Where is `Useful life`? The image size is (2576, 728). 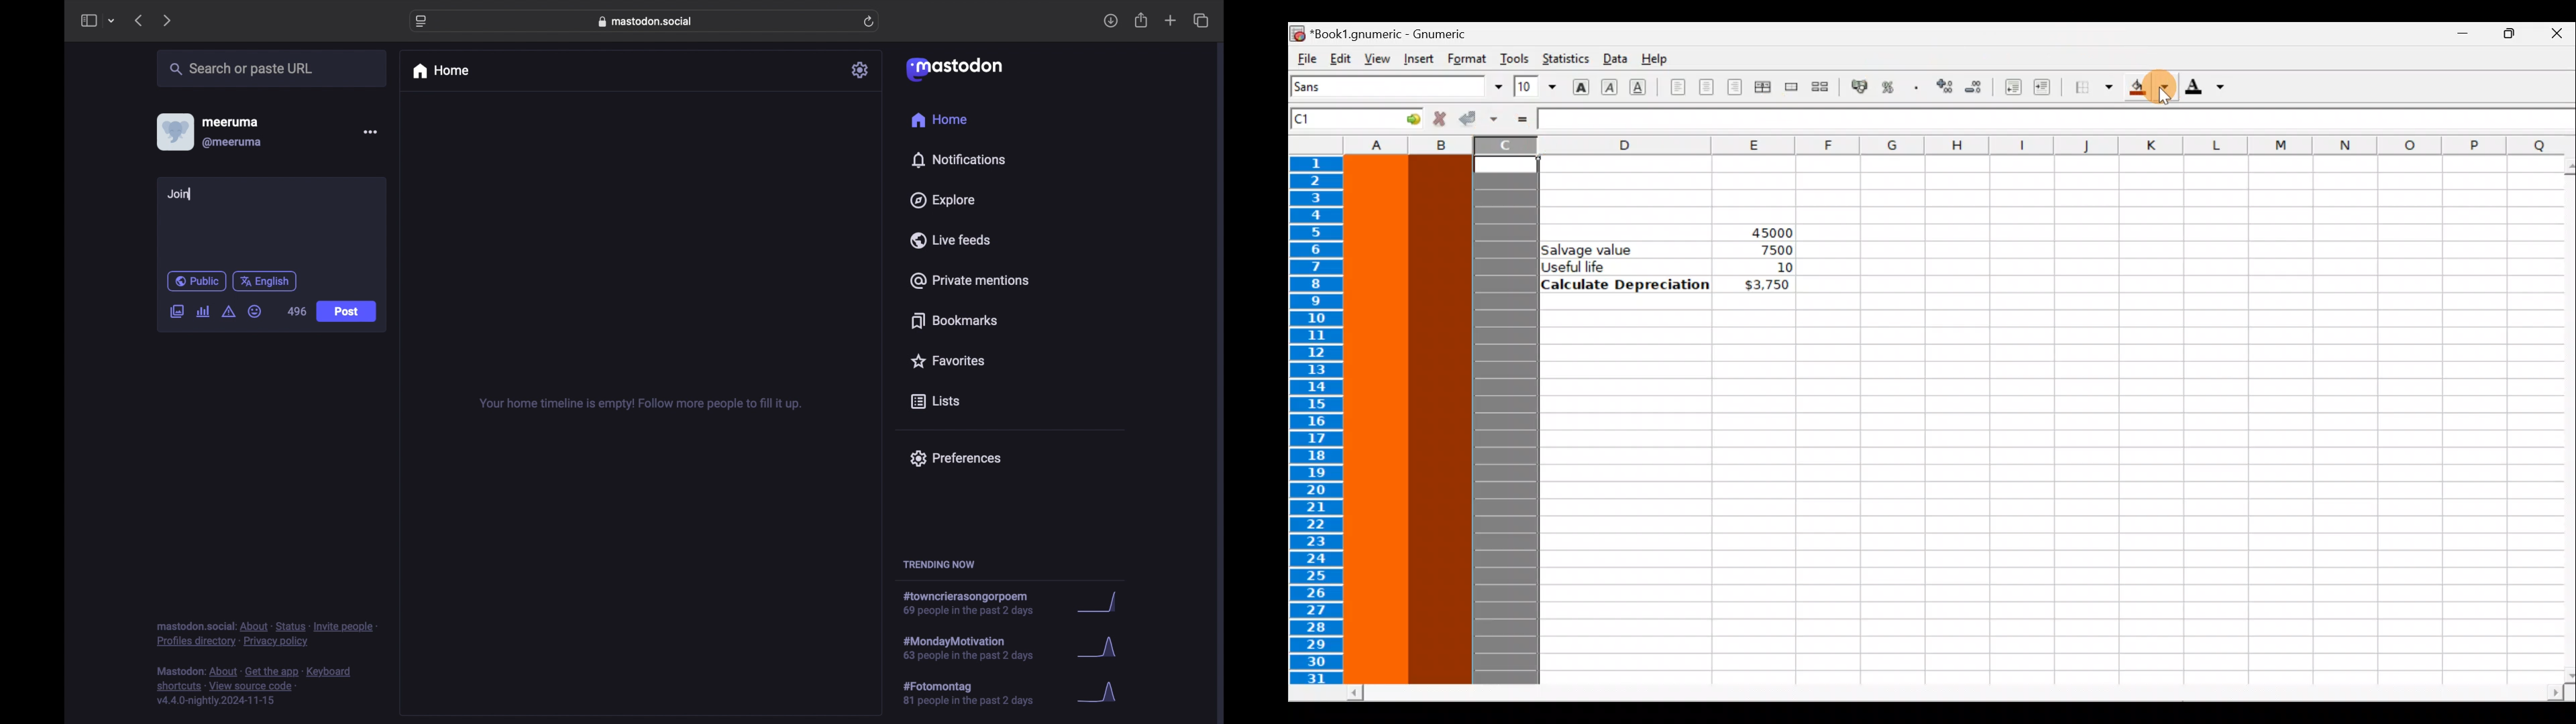
Useful life is located at coordinates (1627, 266).